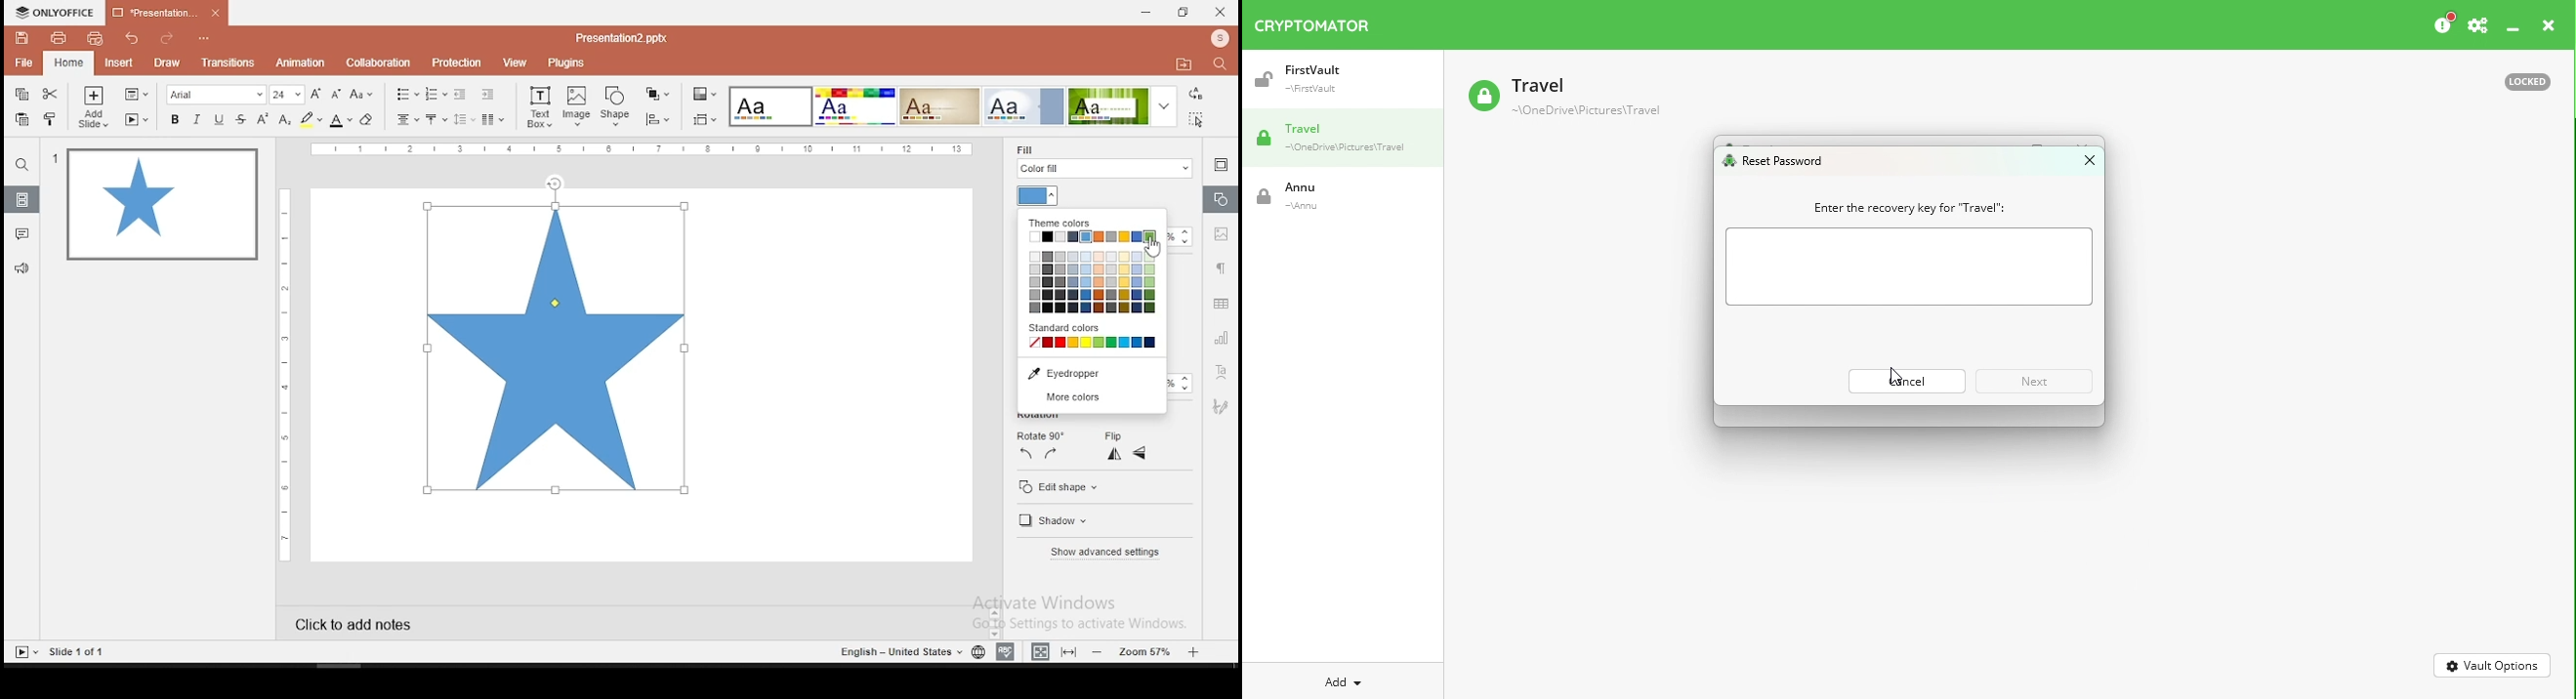 The height and width of the screenshot is (700, 2576). Describe the element at coordinates (228, 65) in the screenshot. I see `transitions` at that location.